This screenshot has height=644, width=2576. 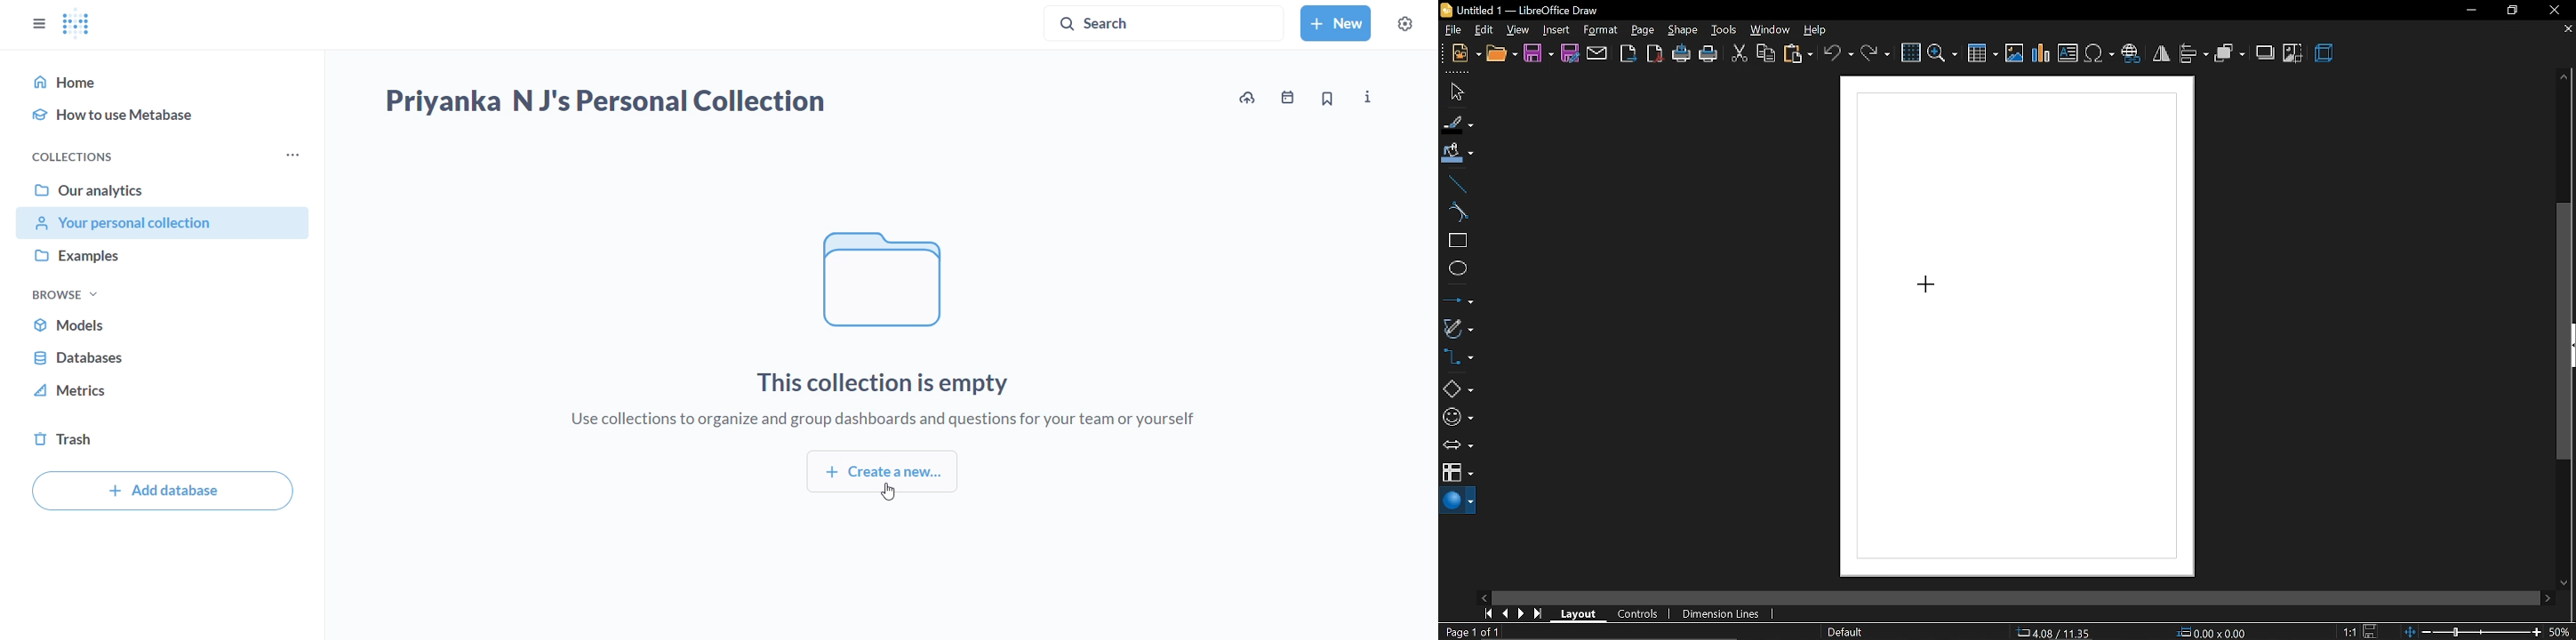 I want to click on save, so click(x=2373, y=630).